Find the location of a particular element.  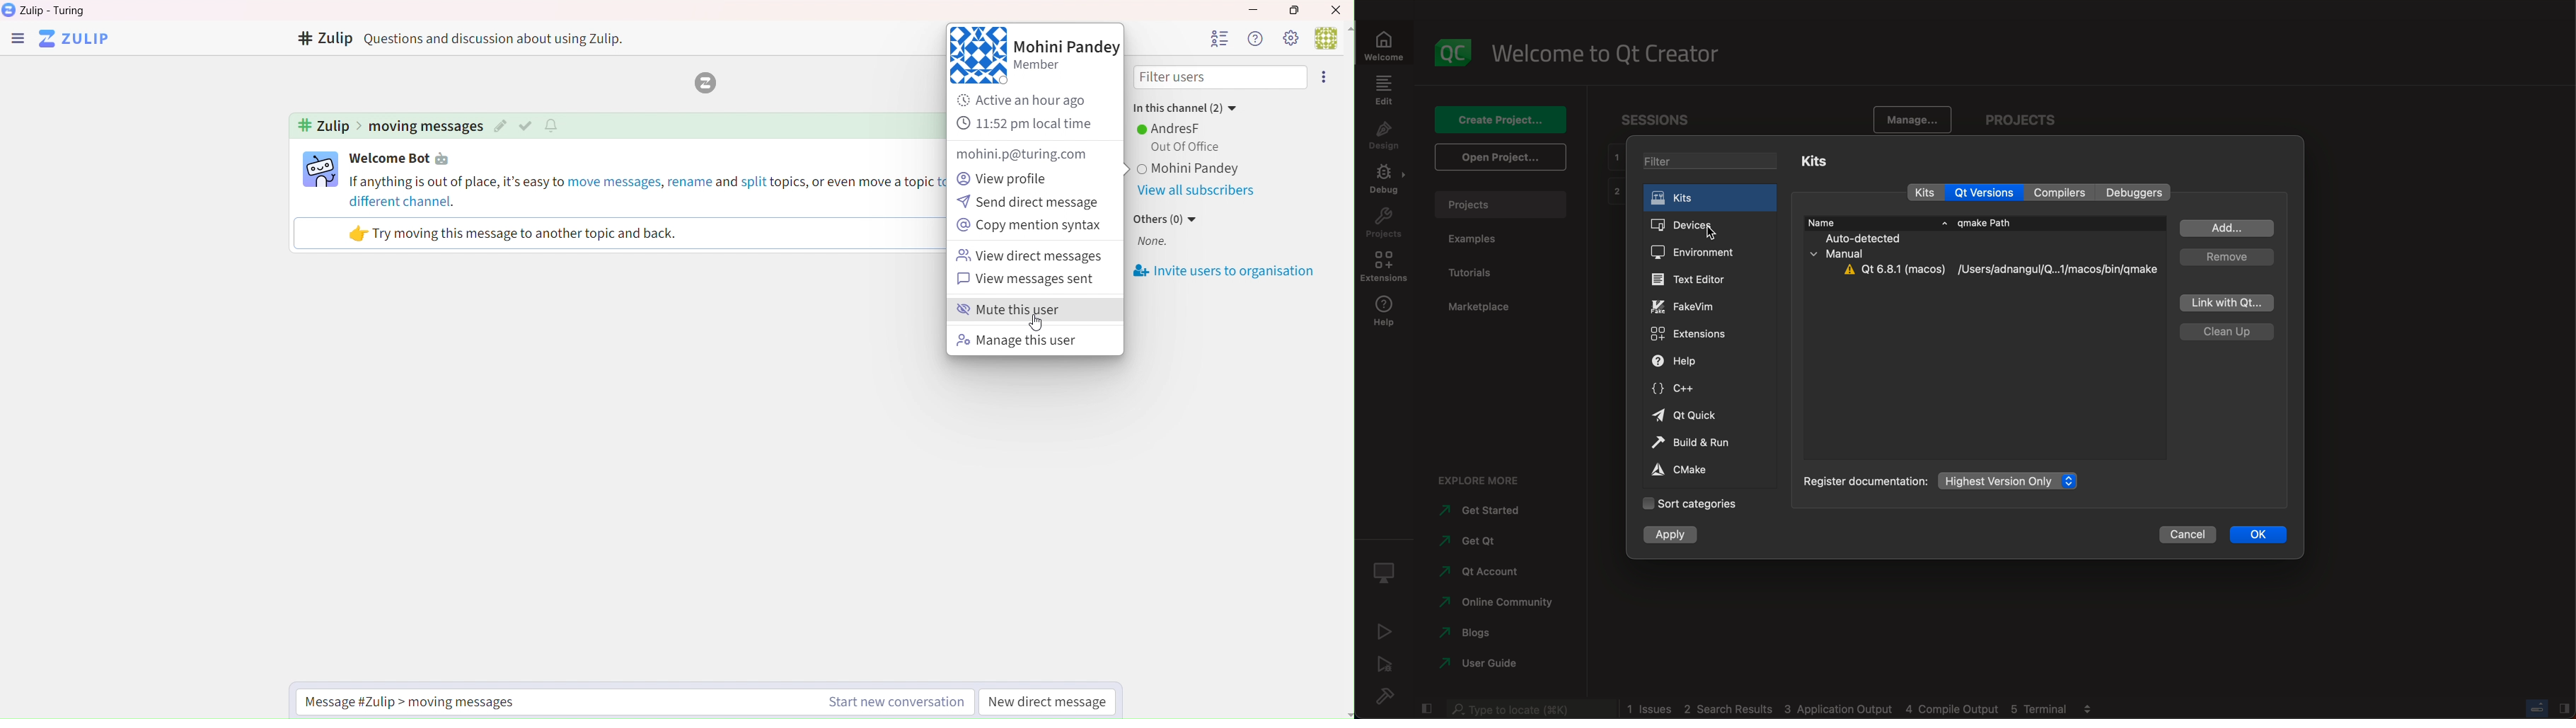

welcome is located at coordinates (1385, 46).